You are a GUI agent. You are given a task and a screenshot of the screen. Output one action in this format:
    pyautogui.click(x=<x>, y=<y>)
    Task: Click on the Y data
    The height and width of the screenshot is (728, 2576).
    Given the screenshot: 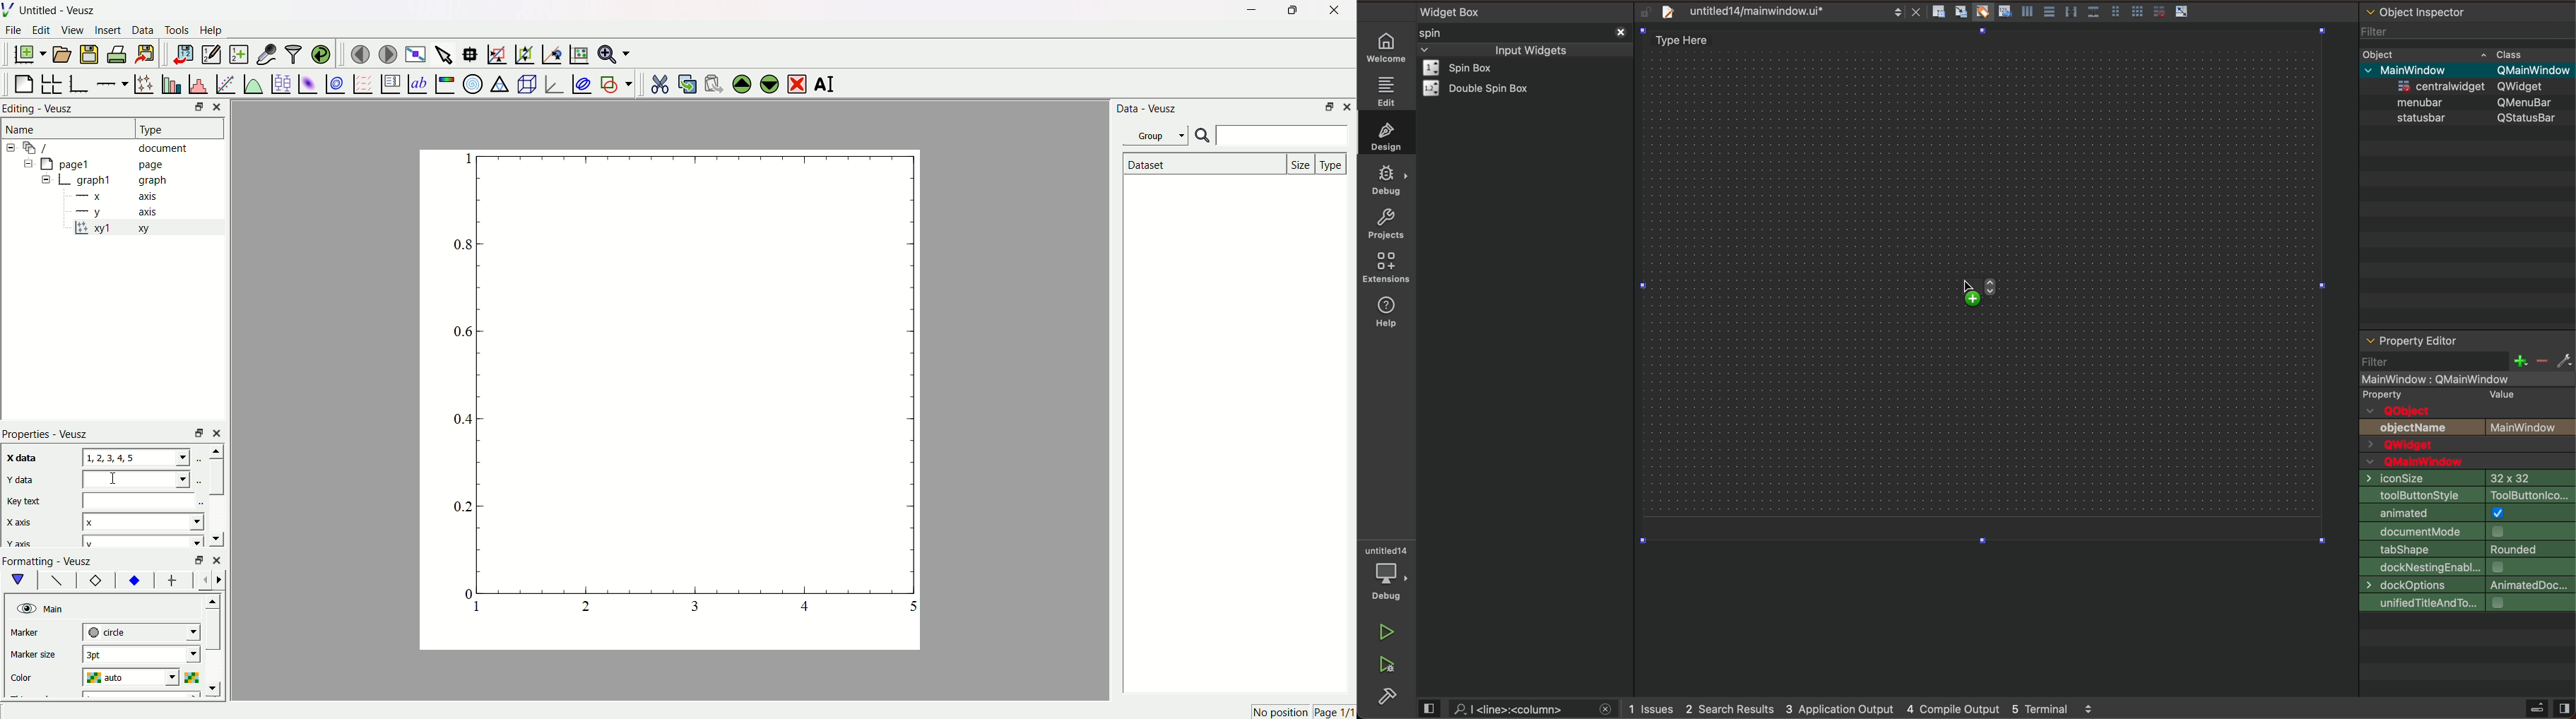 What is the action you would take?
    pyautogui.click(x=28, y=481)
    